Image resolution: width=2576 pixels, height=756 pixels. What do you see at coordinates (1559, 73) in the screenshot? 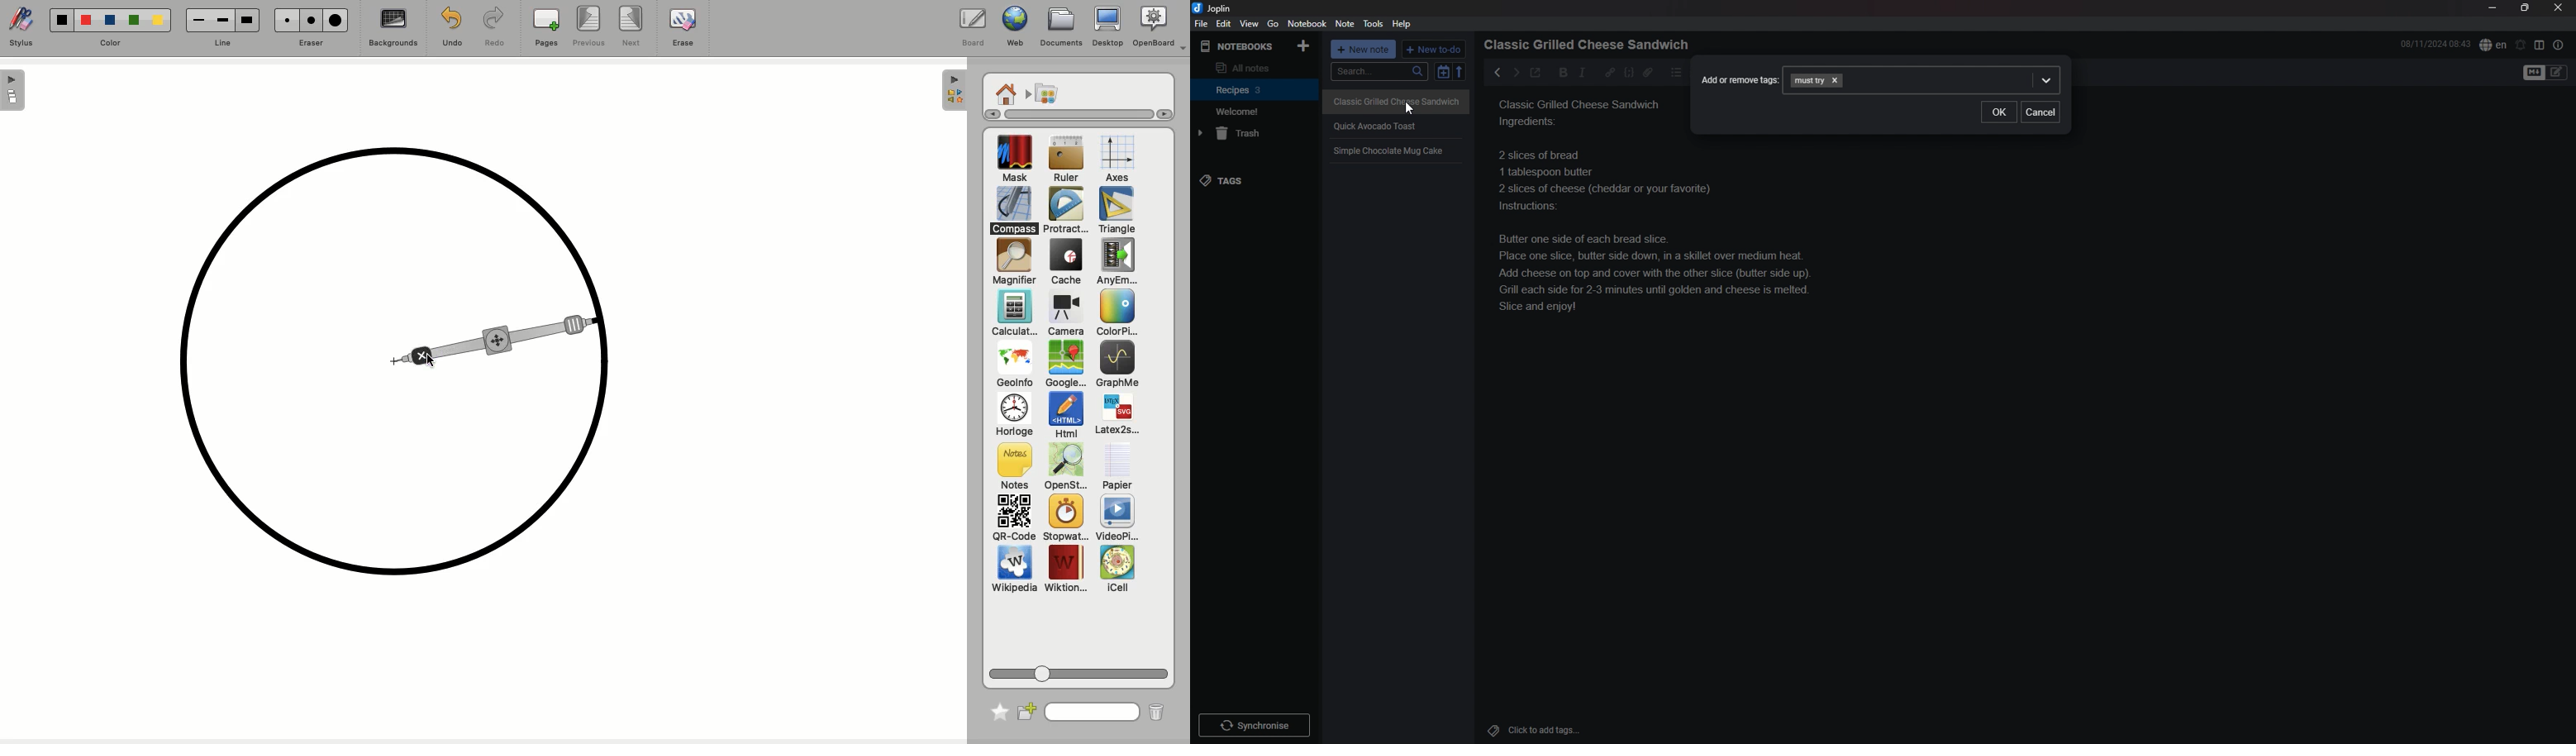
I see `bold` at bounding box center [1559, 73].